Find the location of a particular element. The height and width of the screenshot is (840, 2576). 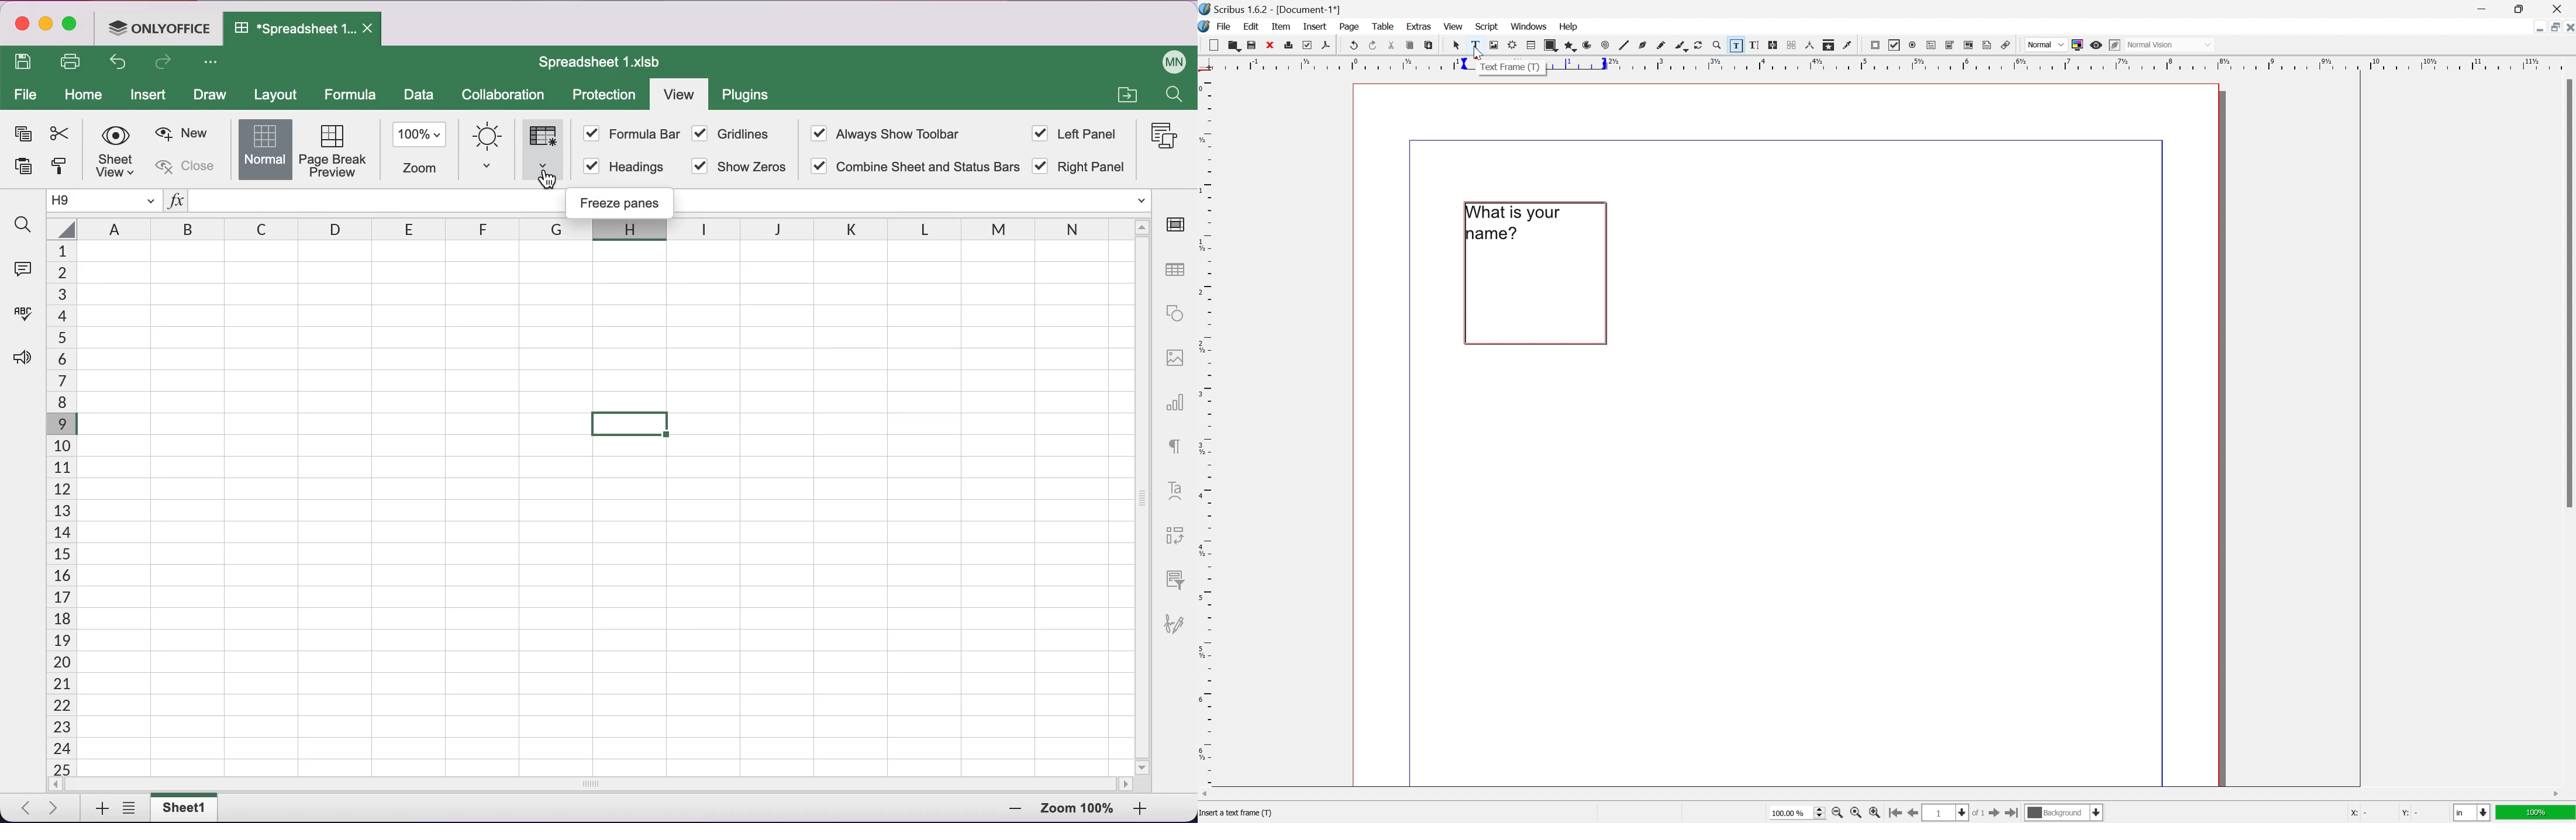

windows is located at coordinates (1530, 26).